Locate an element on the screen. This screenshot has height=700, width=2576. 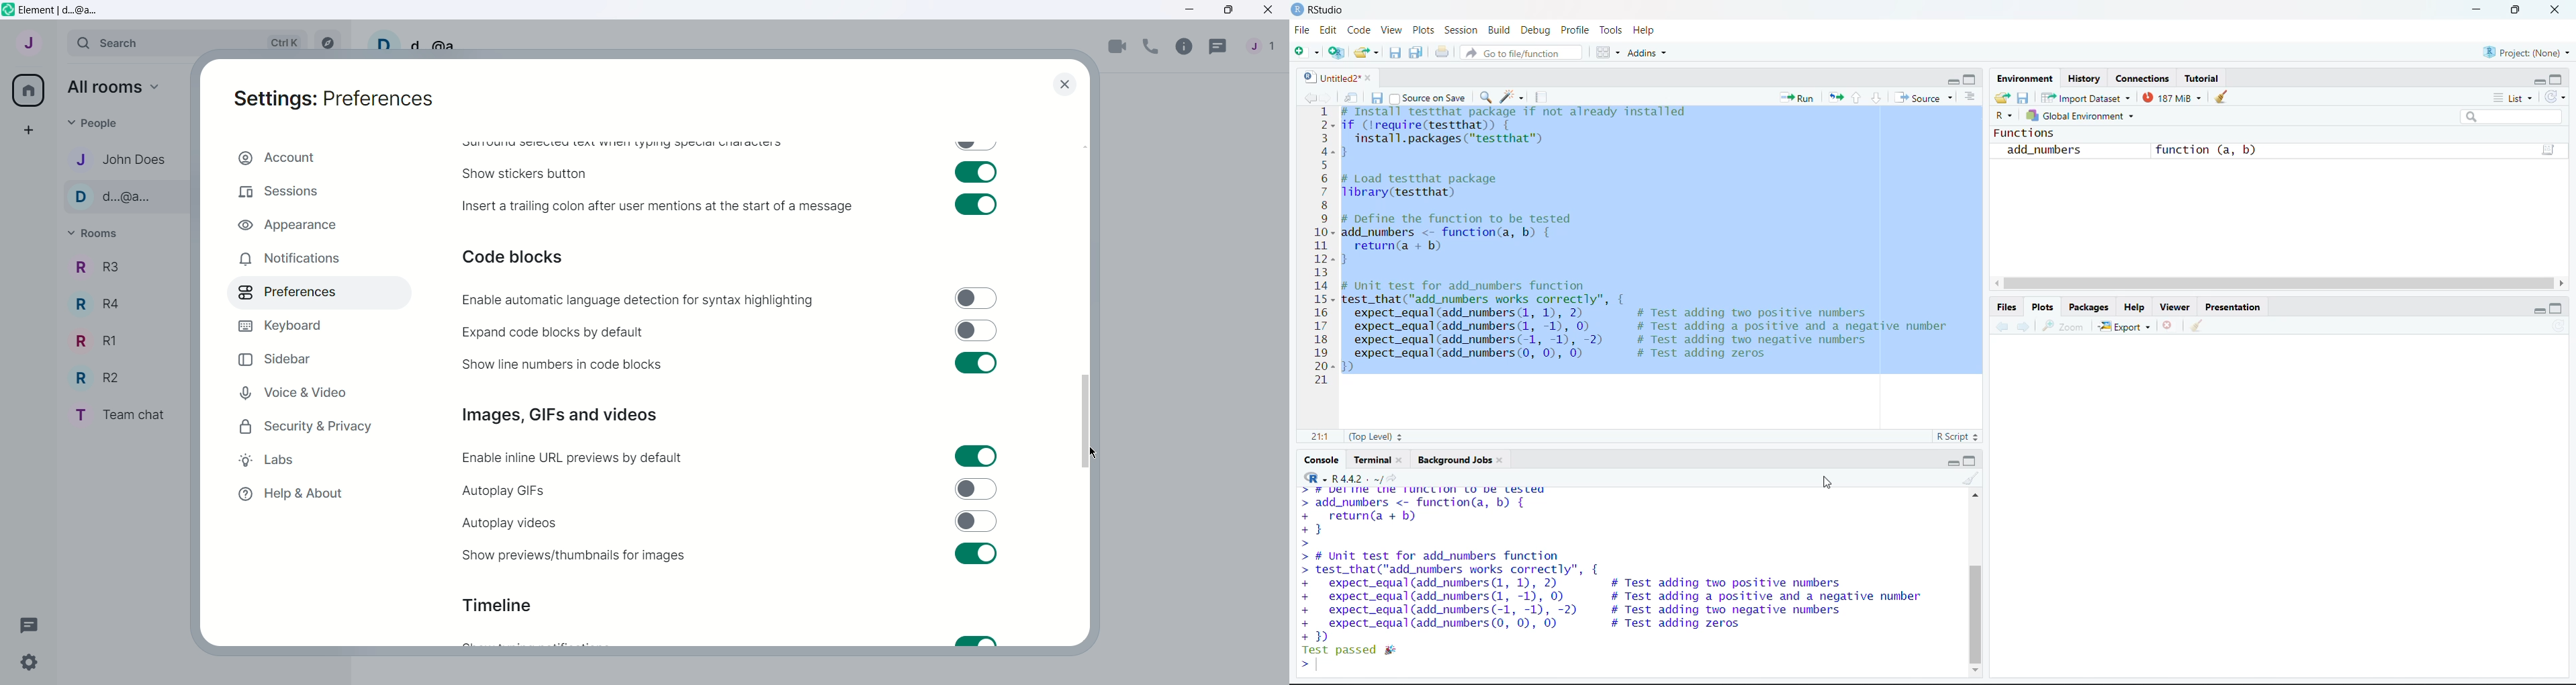
maximize is located at coordinates (2557, 309).